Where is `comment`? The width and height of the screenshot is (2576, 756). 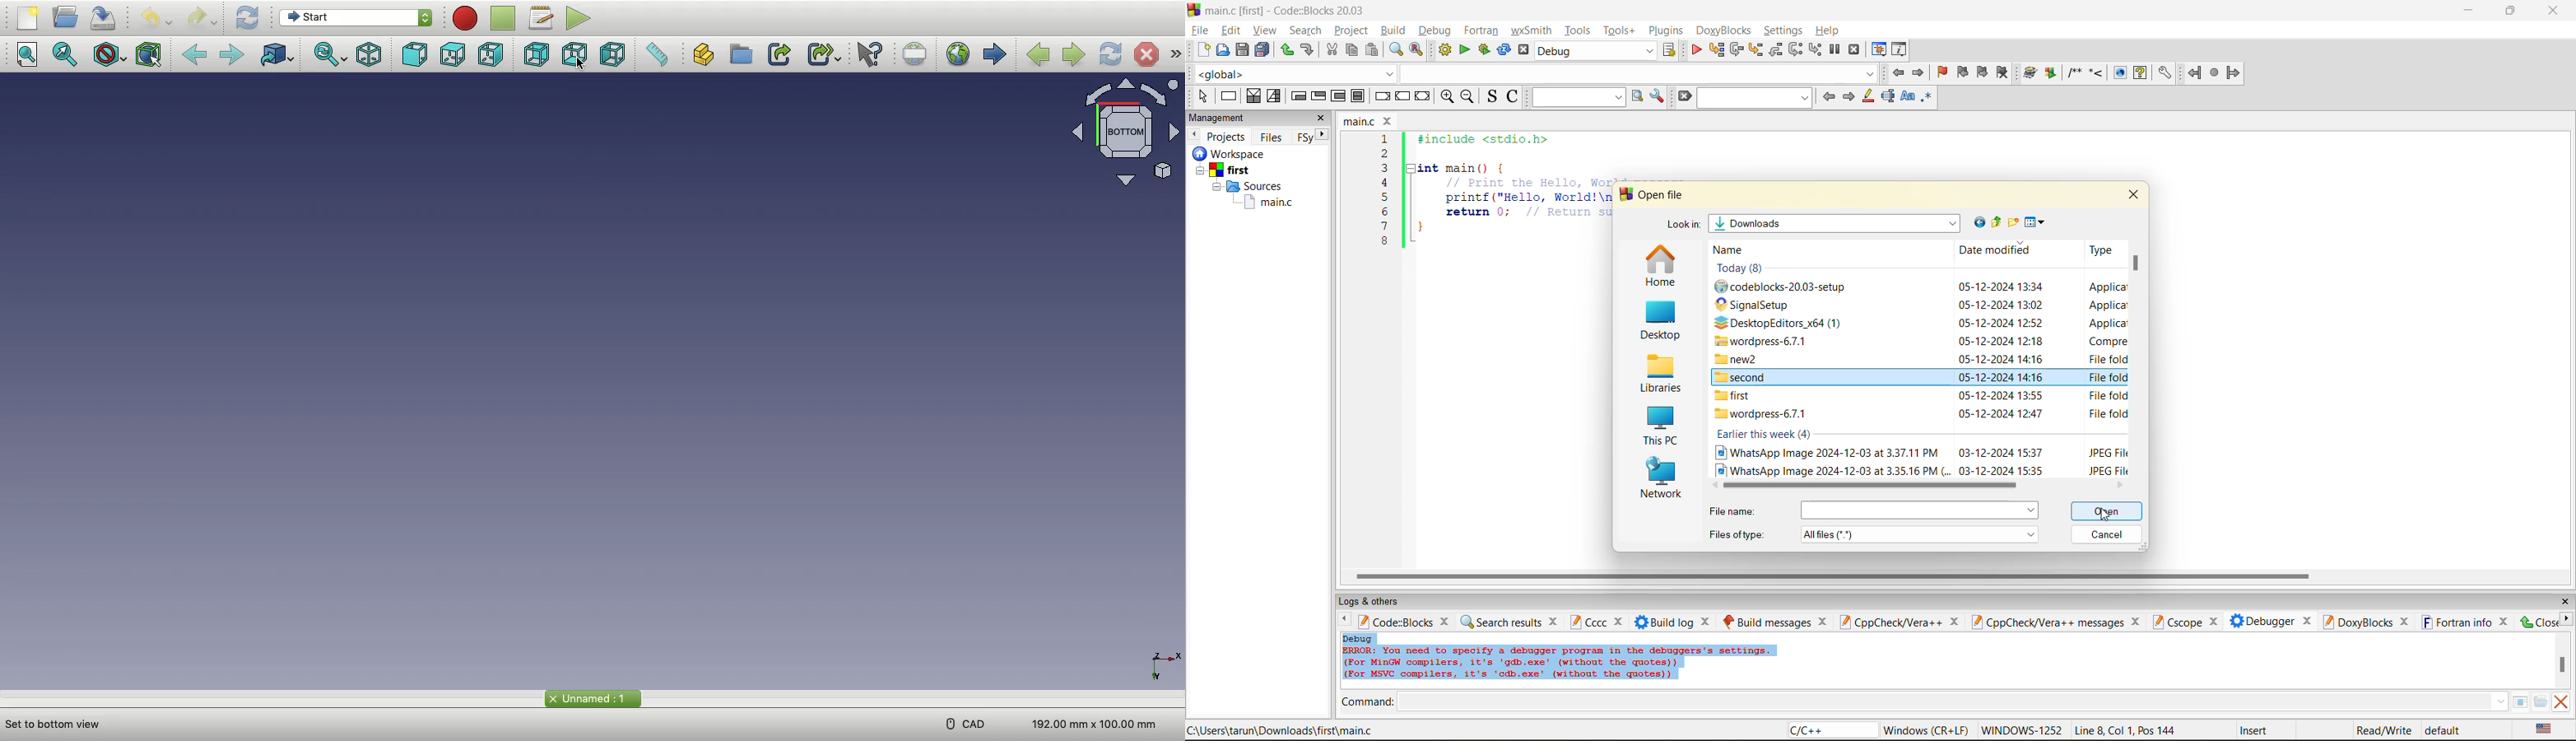 comment is located at coordinates (2074, 73).